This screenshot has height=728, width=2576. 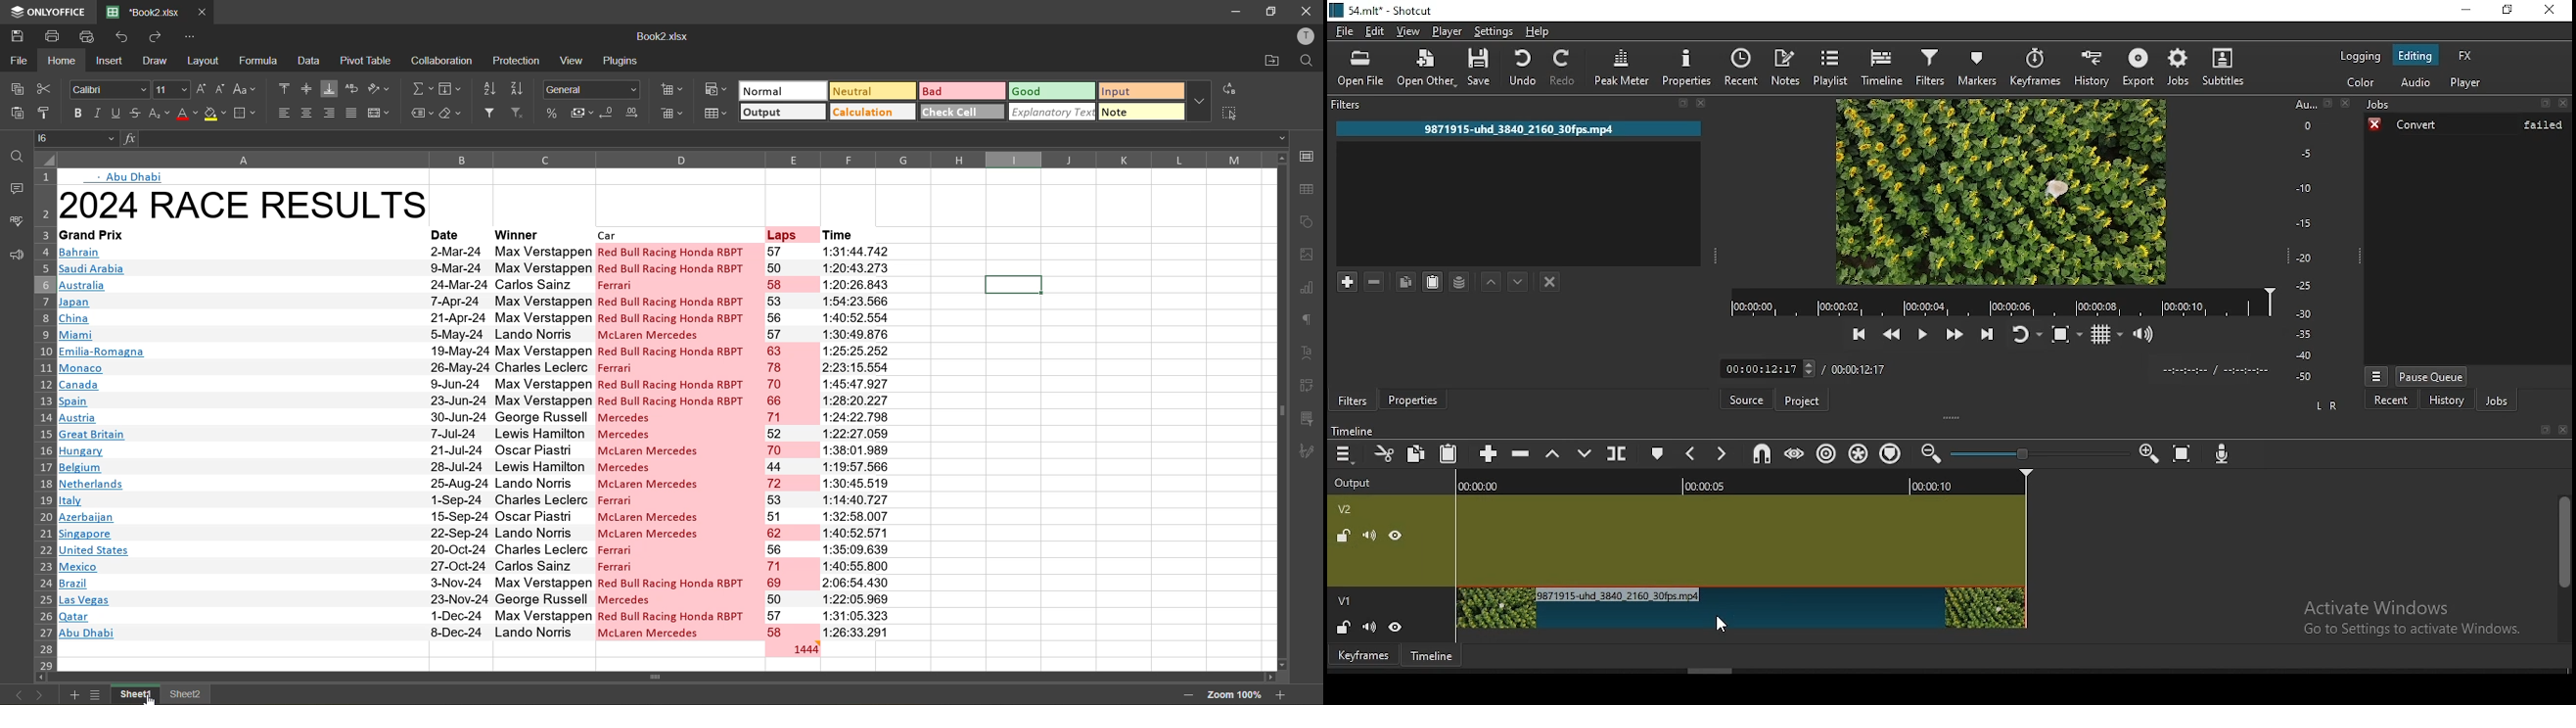 I want to click on text, so click(x=126, y=176).